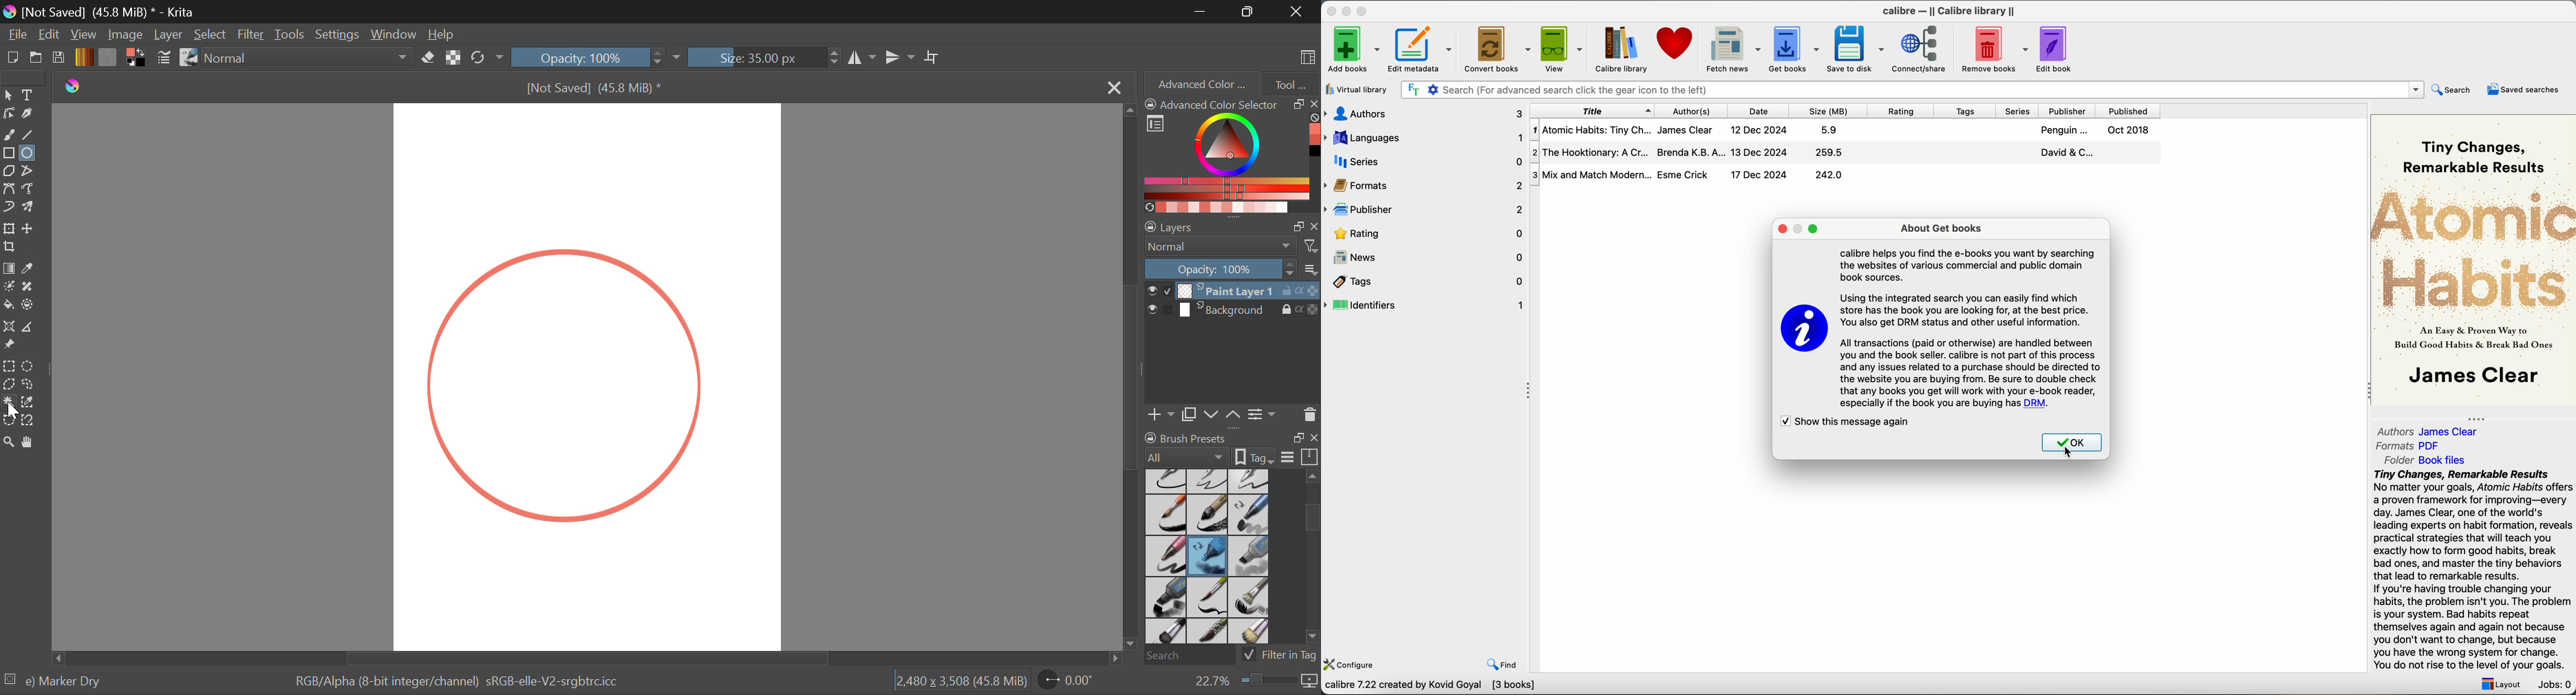 This screenshot has width=2576, height=700. Describe the element at coordinates (1758, 151) in the screenshot. I see `13 Dec 2024` at that location.